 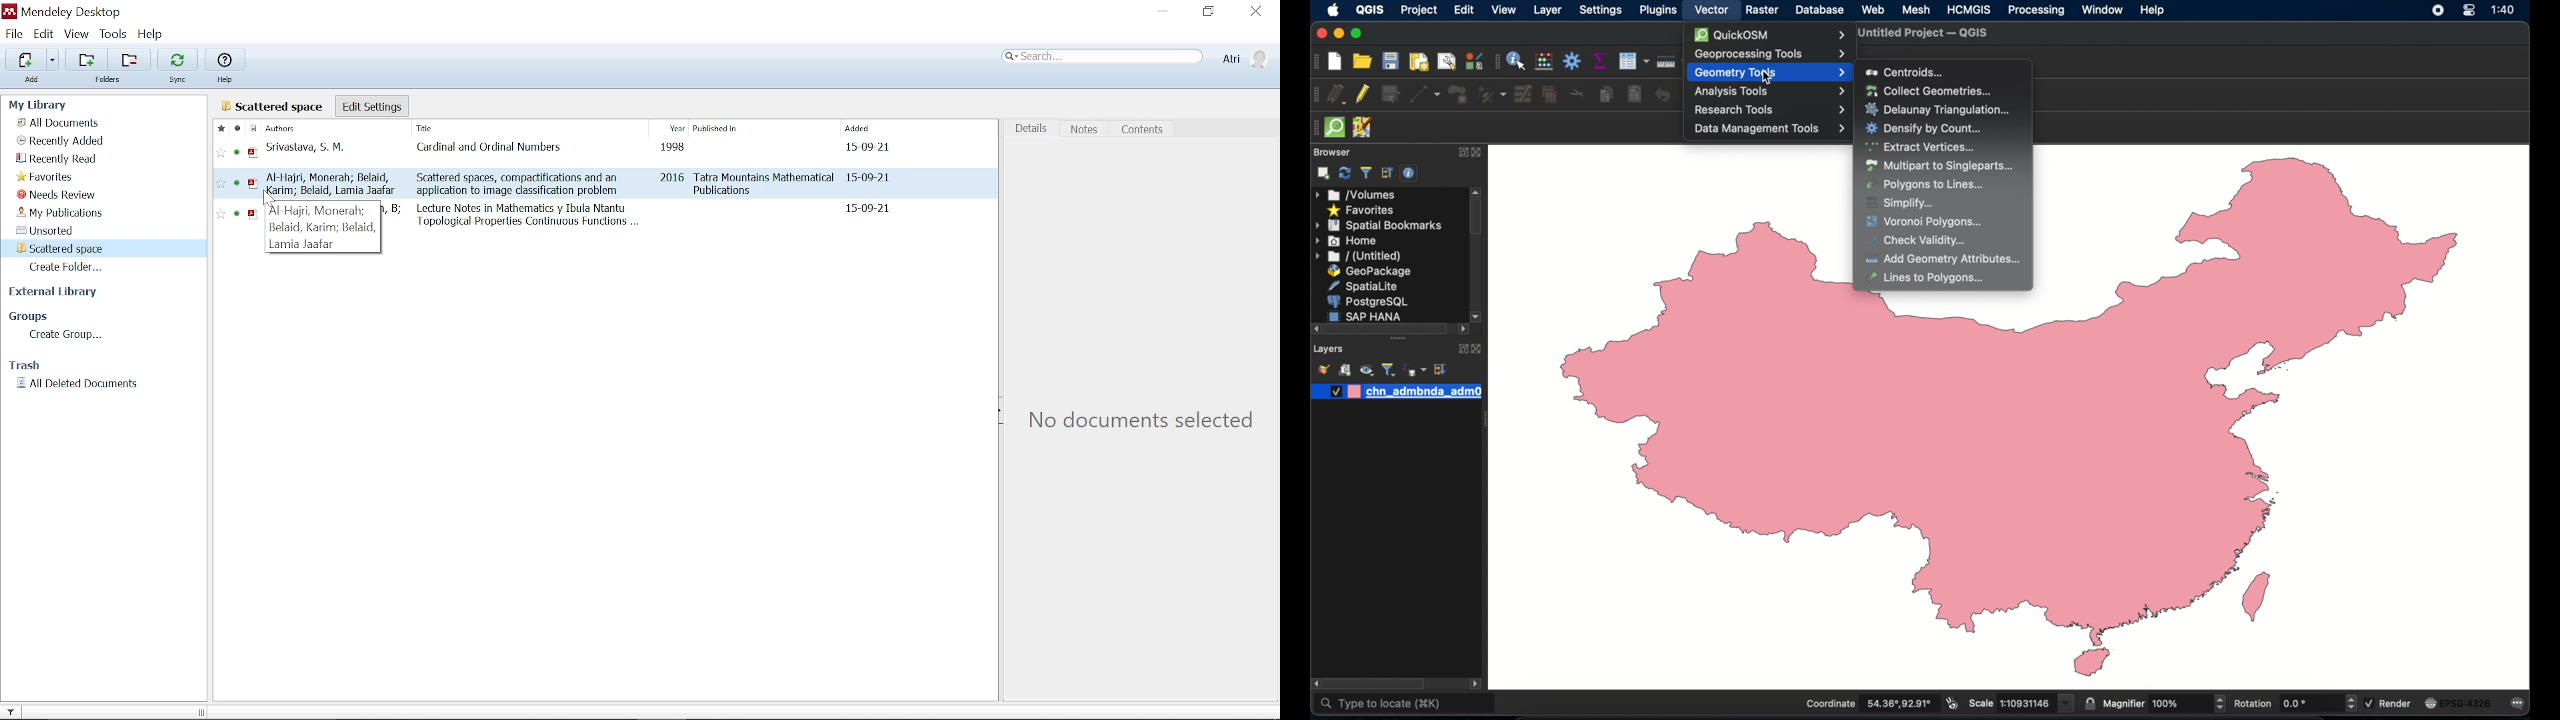 What do you see at coordinates (1461, 349) in the screenshot?
I see `expand` at bounding box center [1461, 349].